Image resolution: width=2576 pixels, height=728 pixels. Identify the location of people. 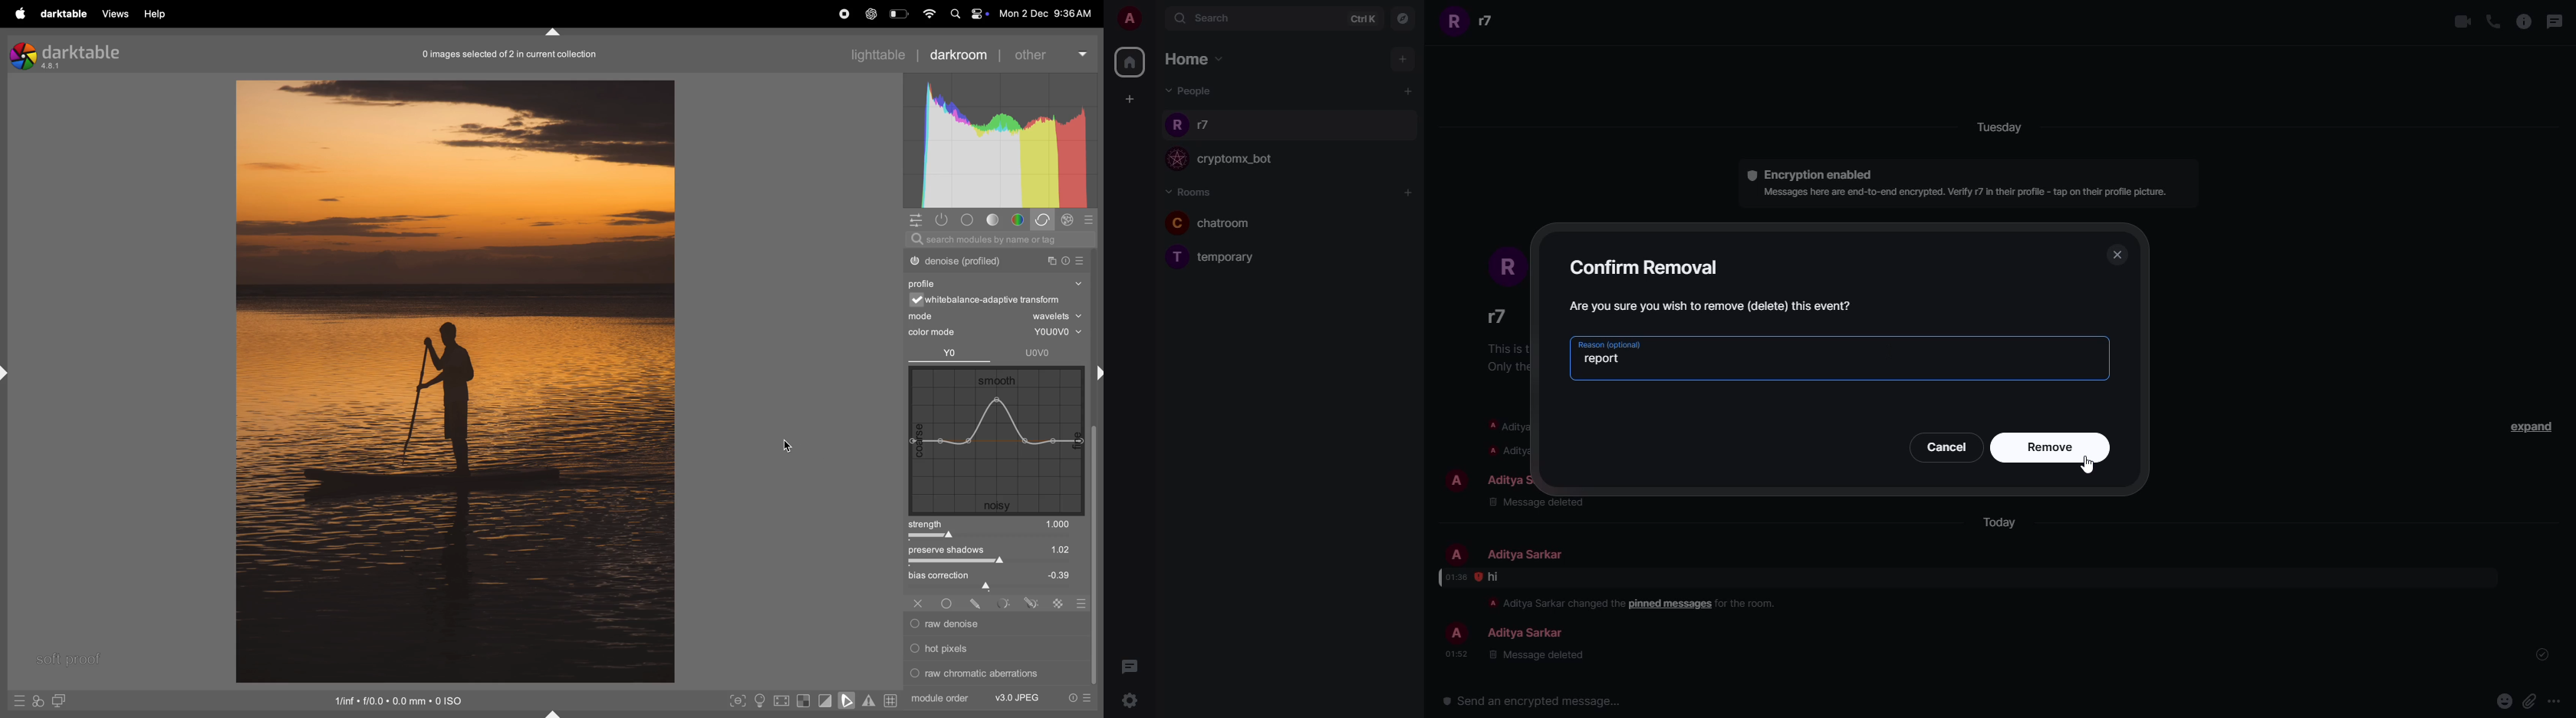
(1492, 21).